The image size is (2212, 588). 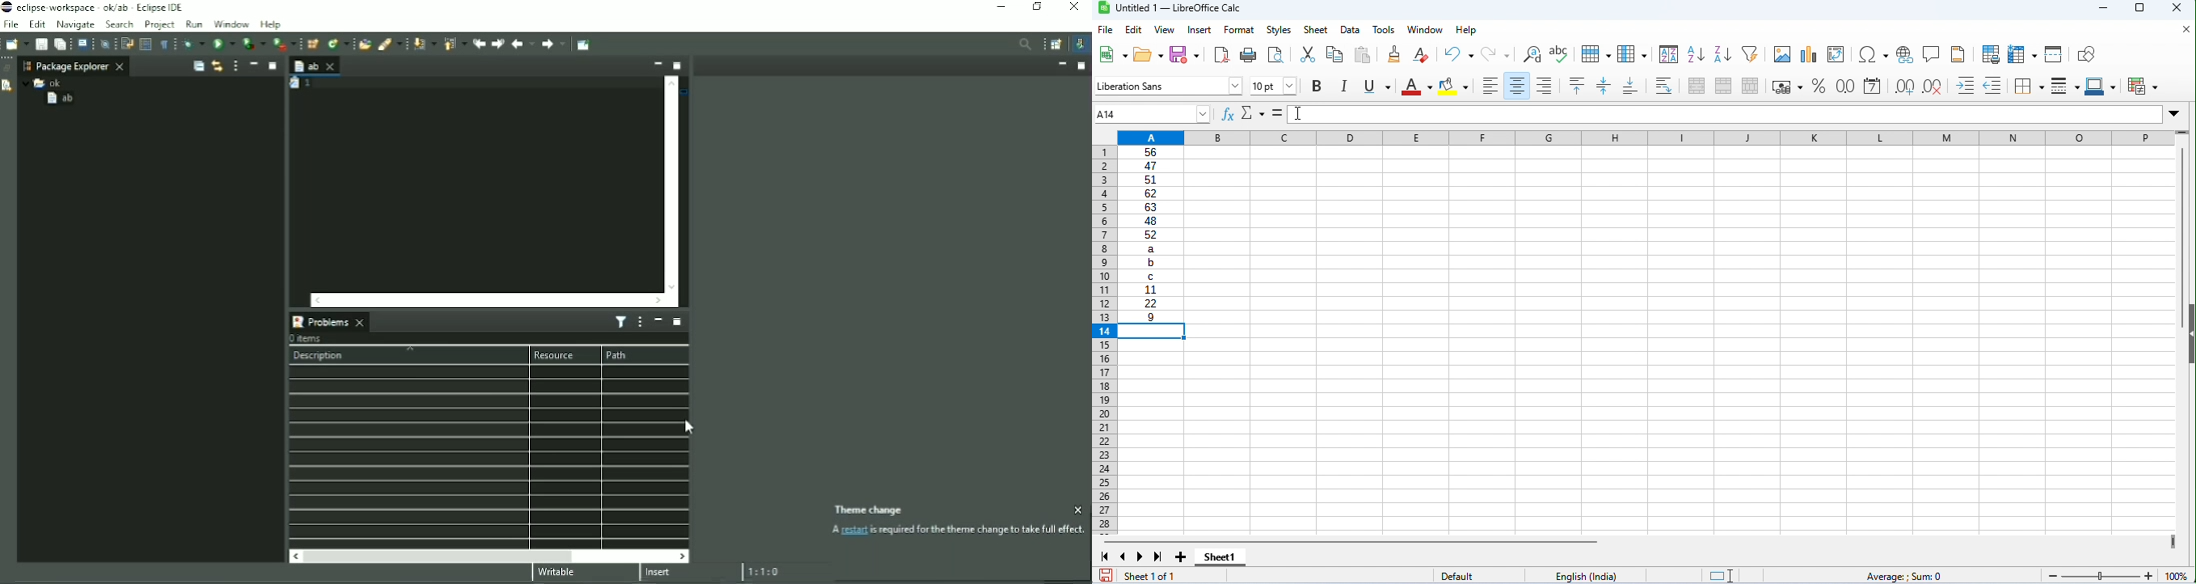 What do you see at coordinates (1496, 55) in the screenshot?
I see `redo` at bounding box center [1496, 55].